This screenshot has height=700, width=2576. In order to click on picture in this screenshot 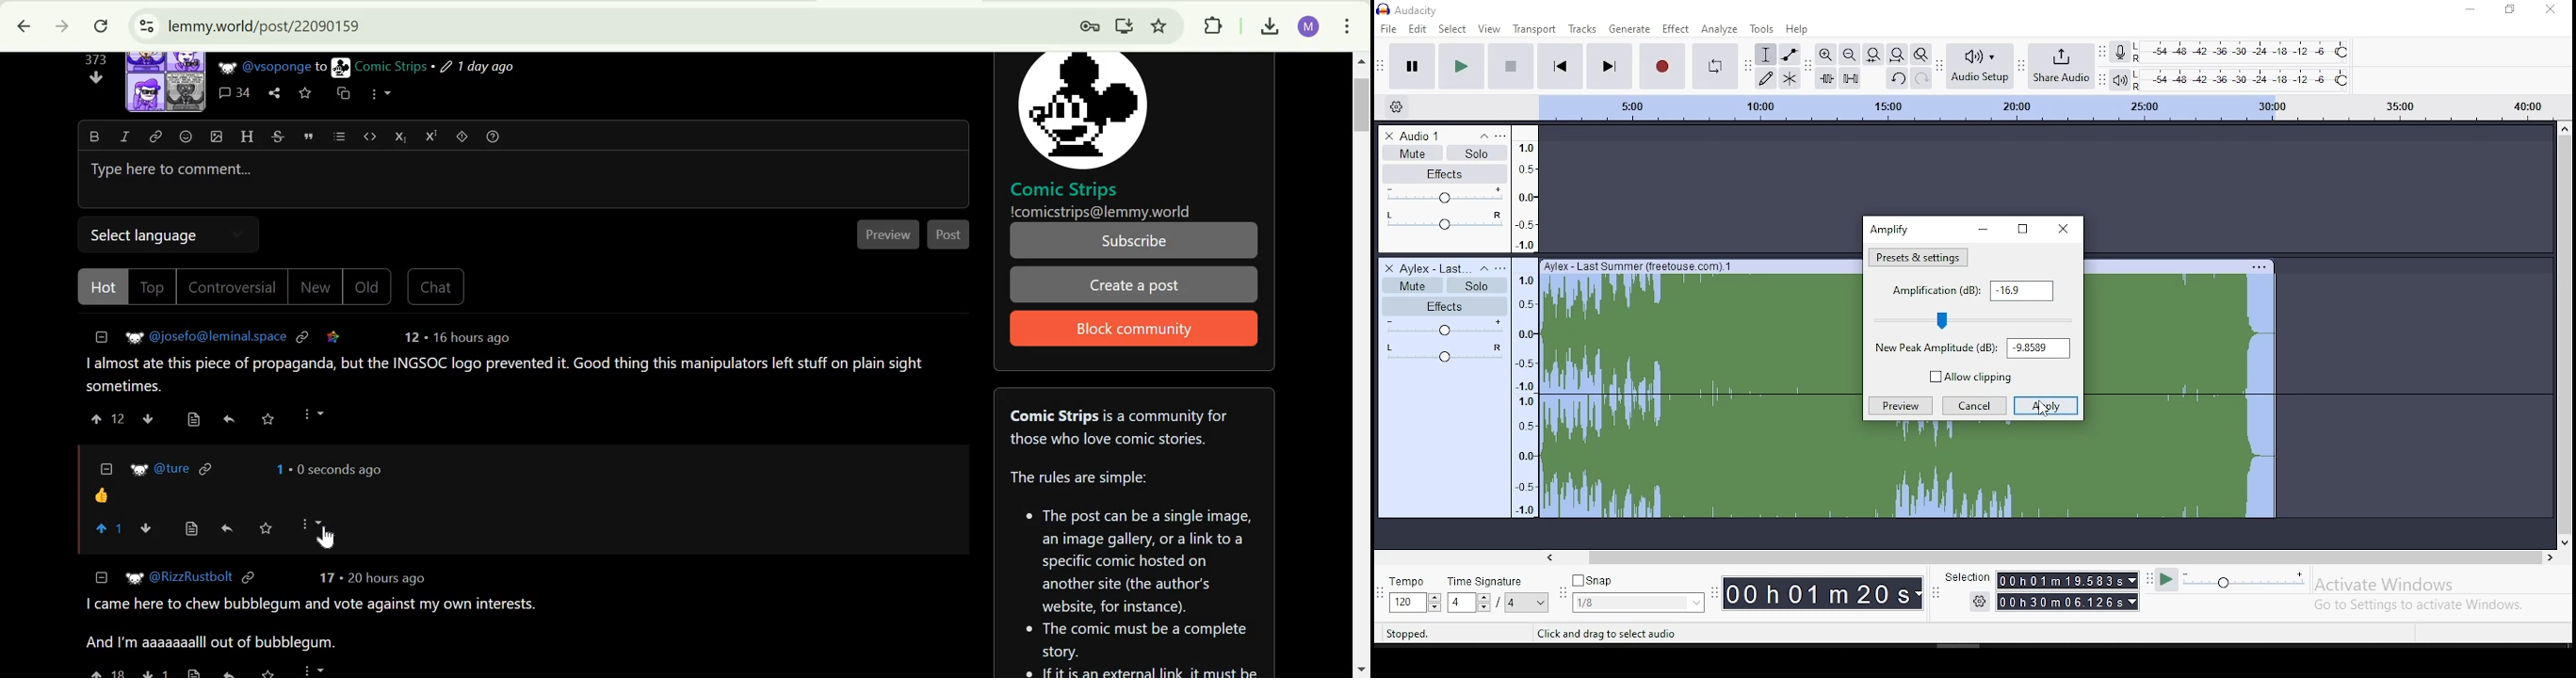, I will do `click(131, 578)`.